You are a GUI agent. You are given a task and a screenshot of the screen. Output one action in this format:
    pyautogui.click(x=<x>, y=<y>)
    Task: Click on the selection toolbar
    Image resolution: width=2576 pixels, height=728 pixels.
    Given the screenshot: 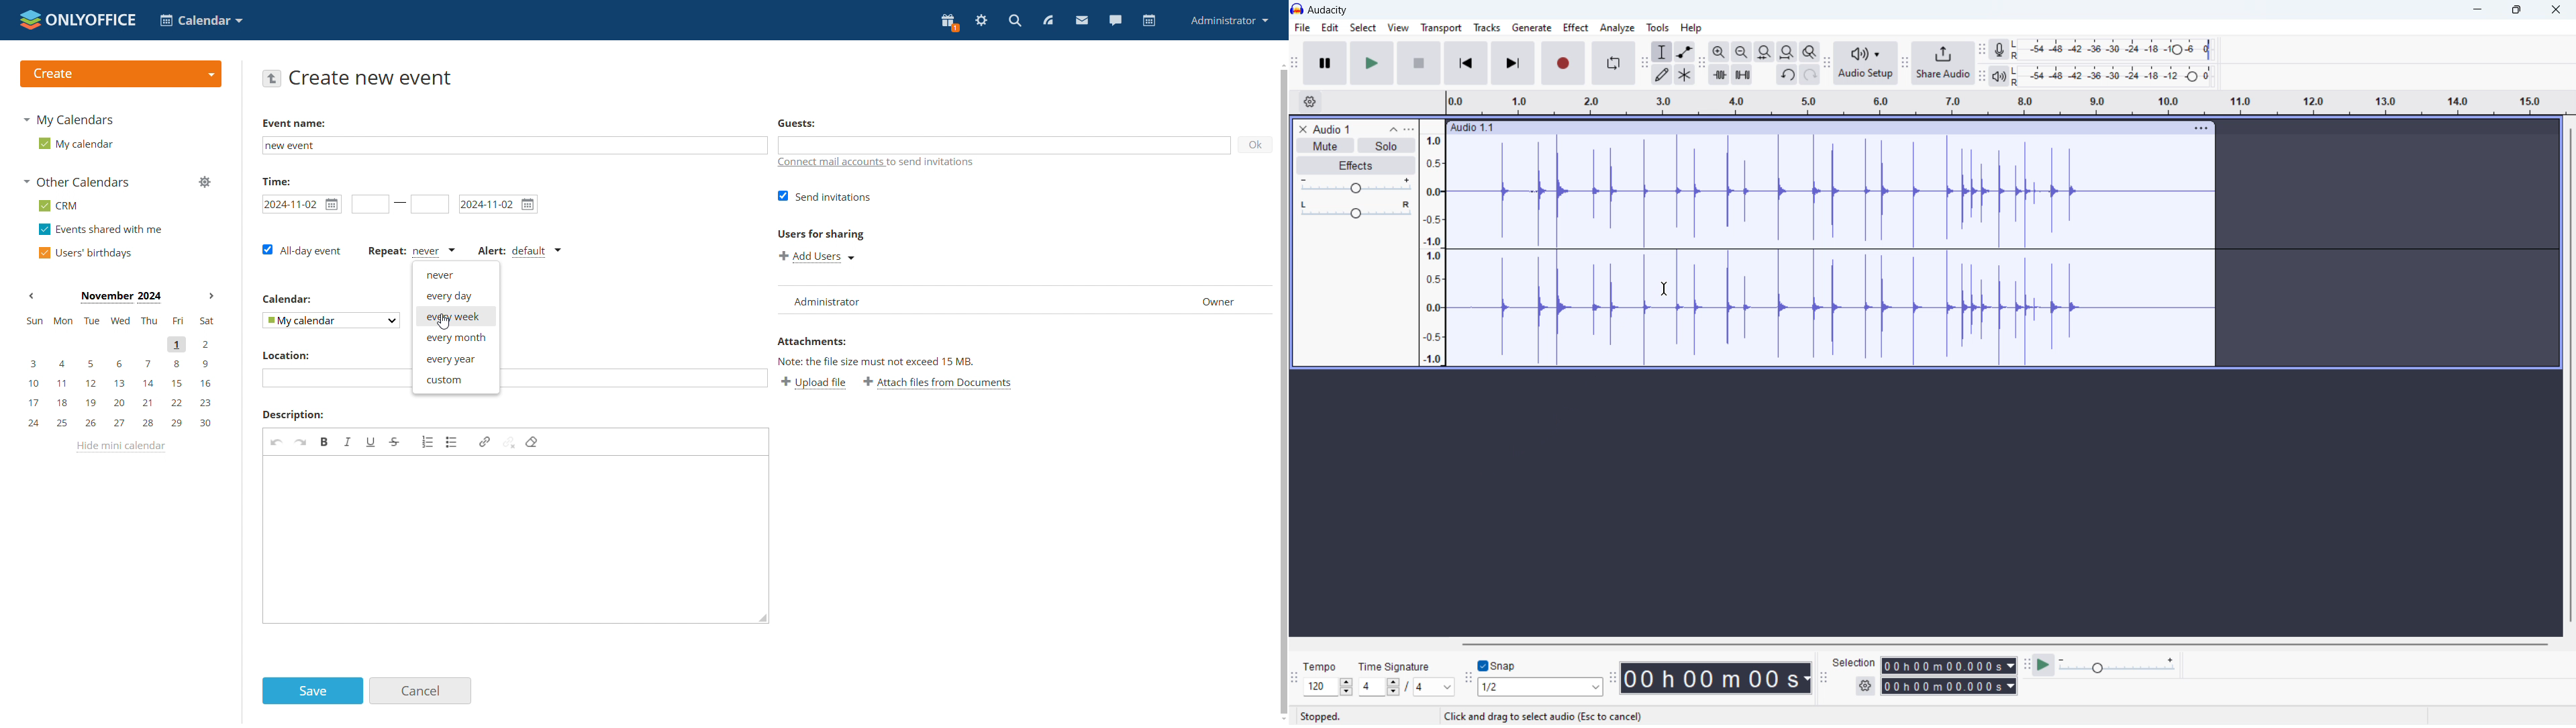 What is the action you would take?
    pyautogui.click(x=1823, y=677)
    